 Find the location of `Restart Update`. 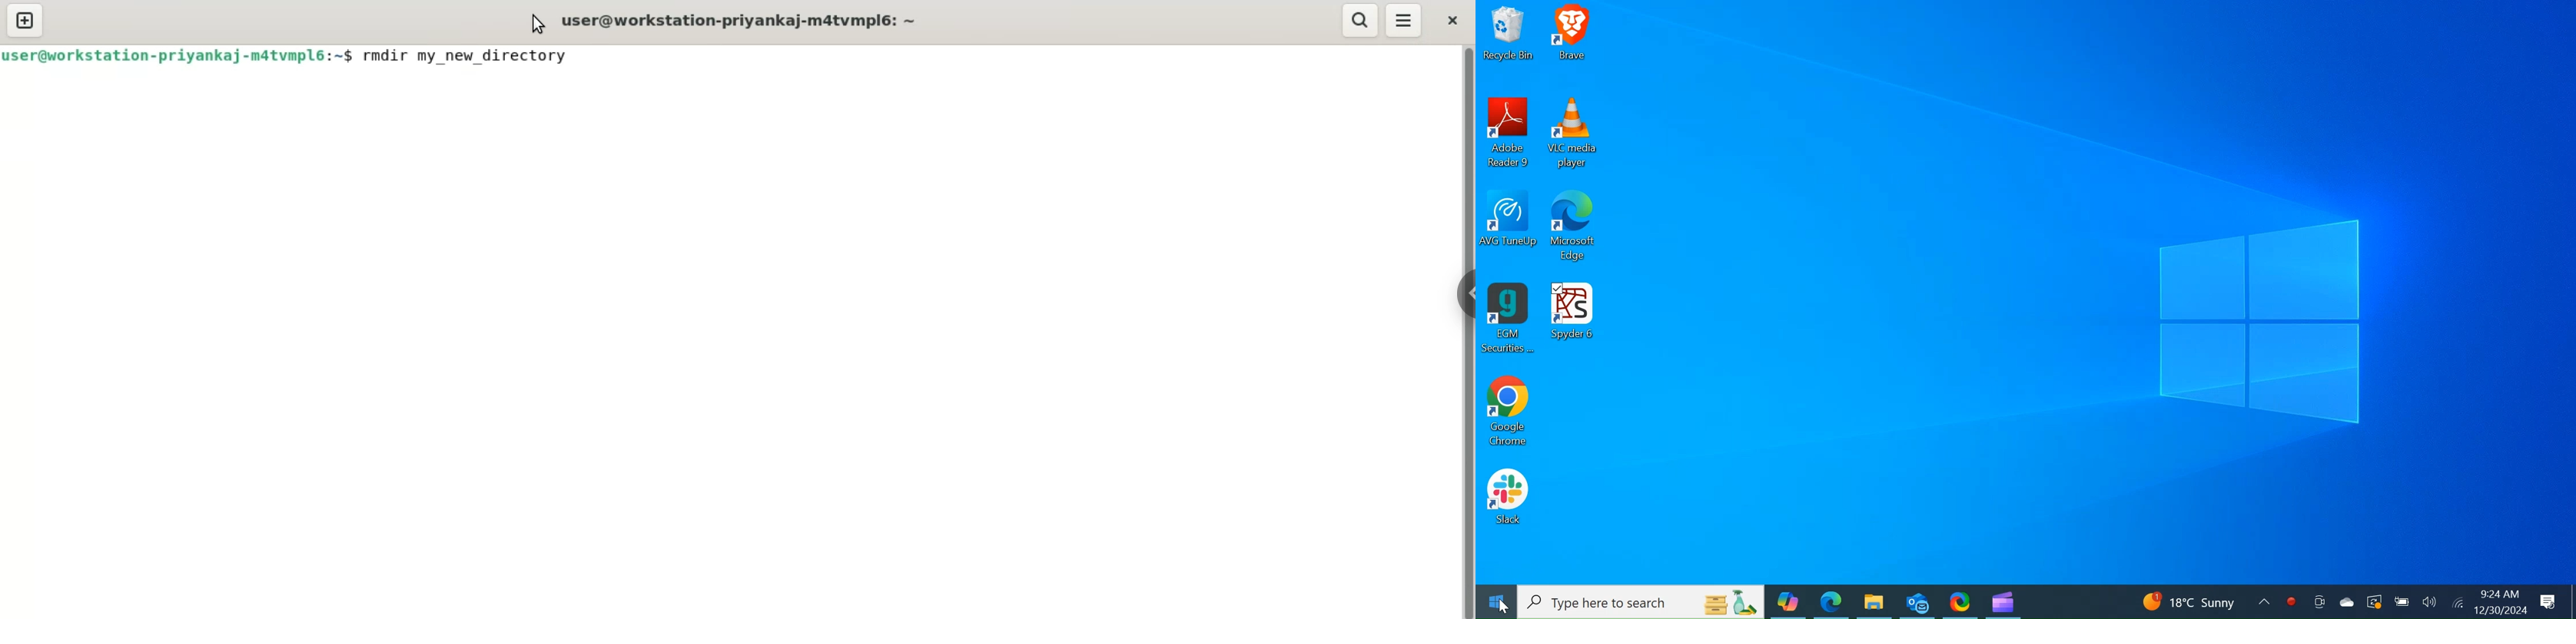

Restart Update is located at coordinates (2375, 600).